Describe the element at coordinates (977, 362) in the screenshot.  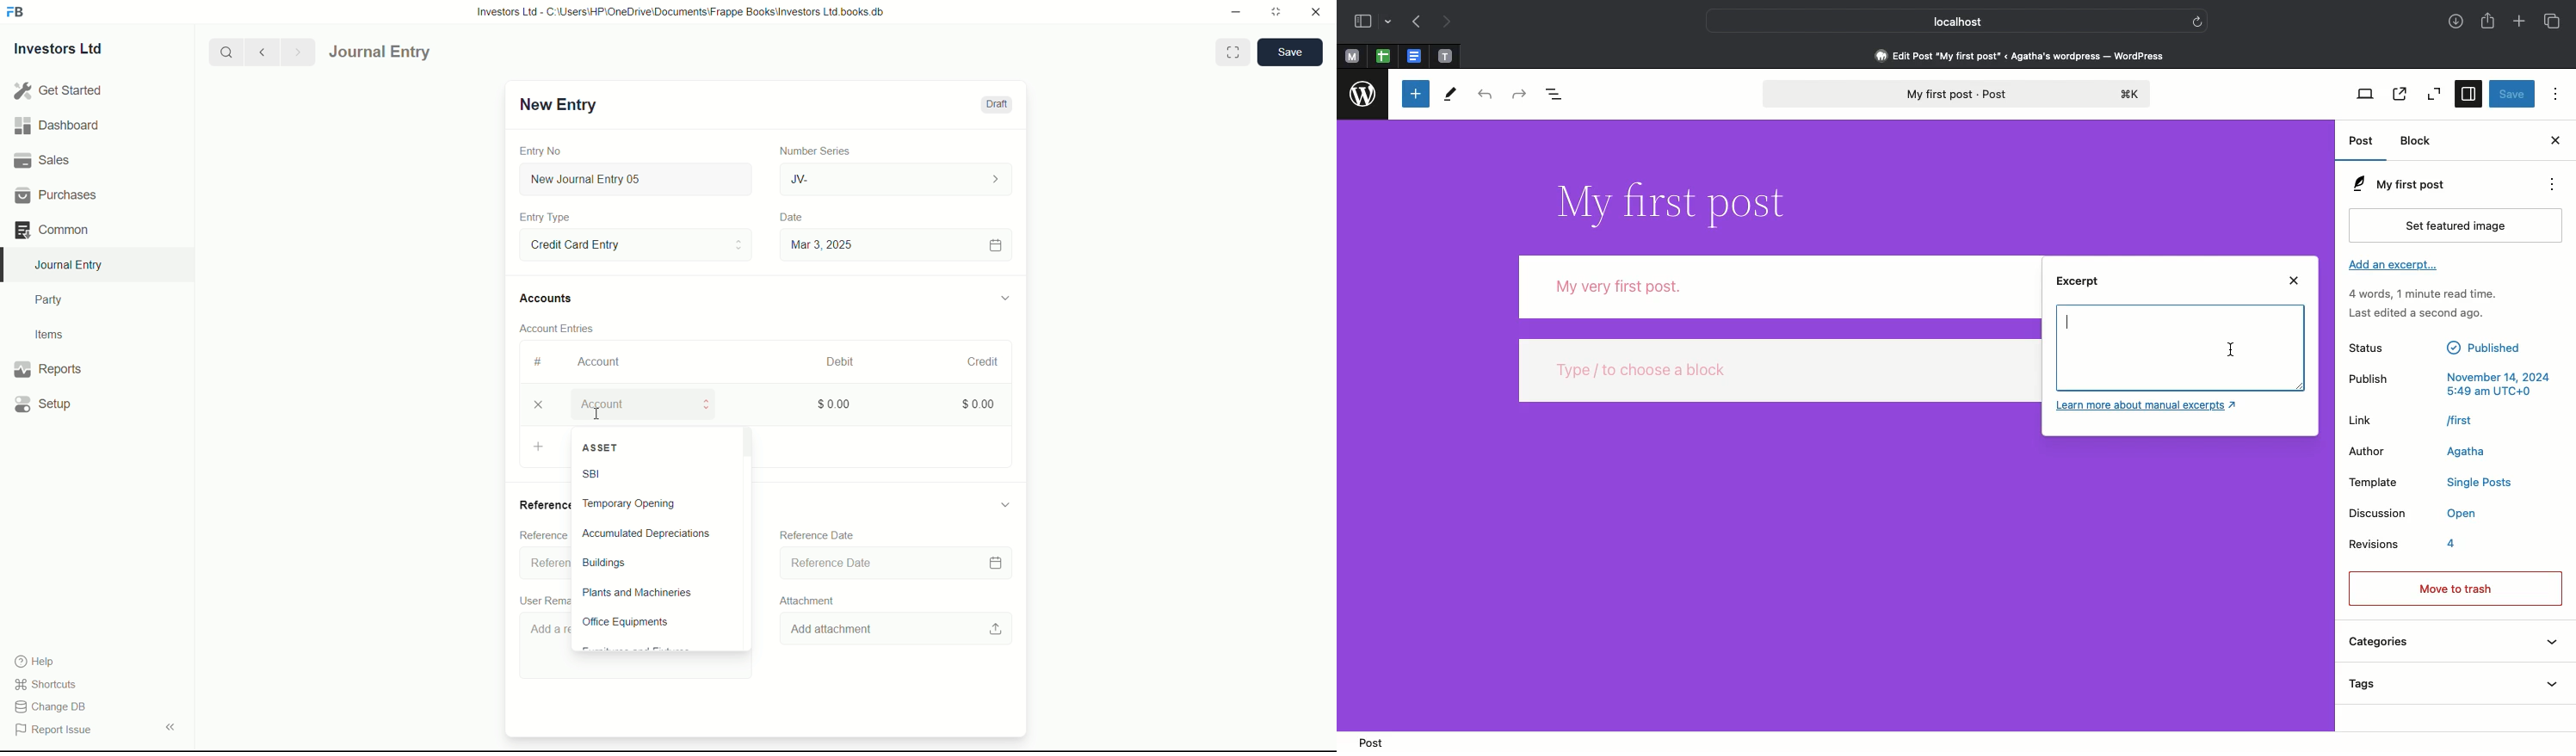
I see `Credit` at that location.